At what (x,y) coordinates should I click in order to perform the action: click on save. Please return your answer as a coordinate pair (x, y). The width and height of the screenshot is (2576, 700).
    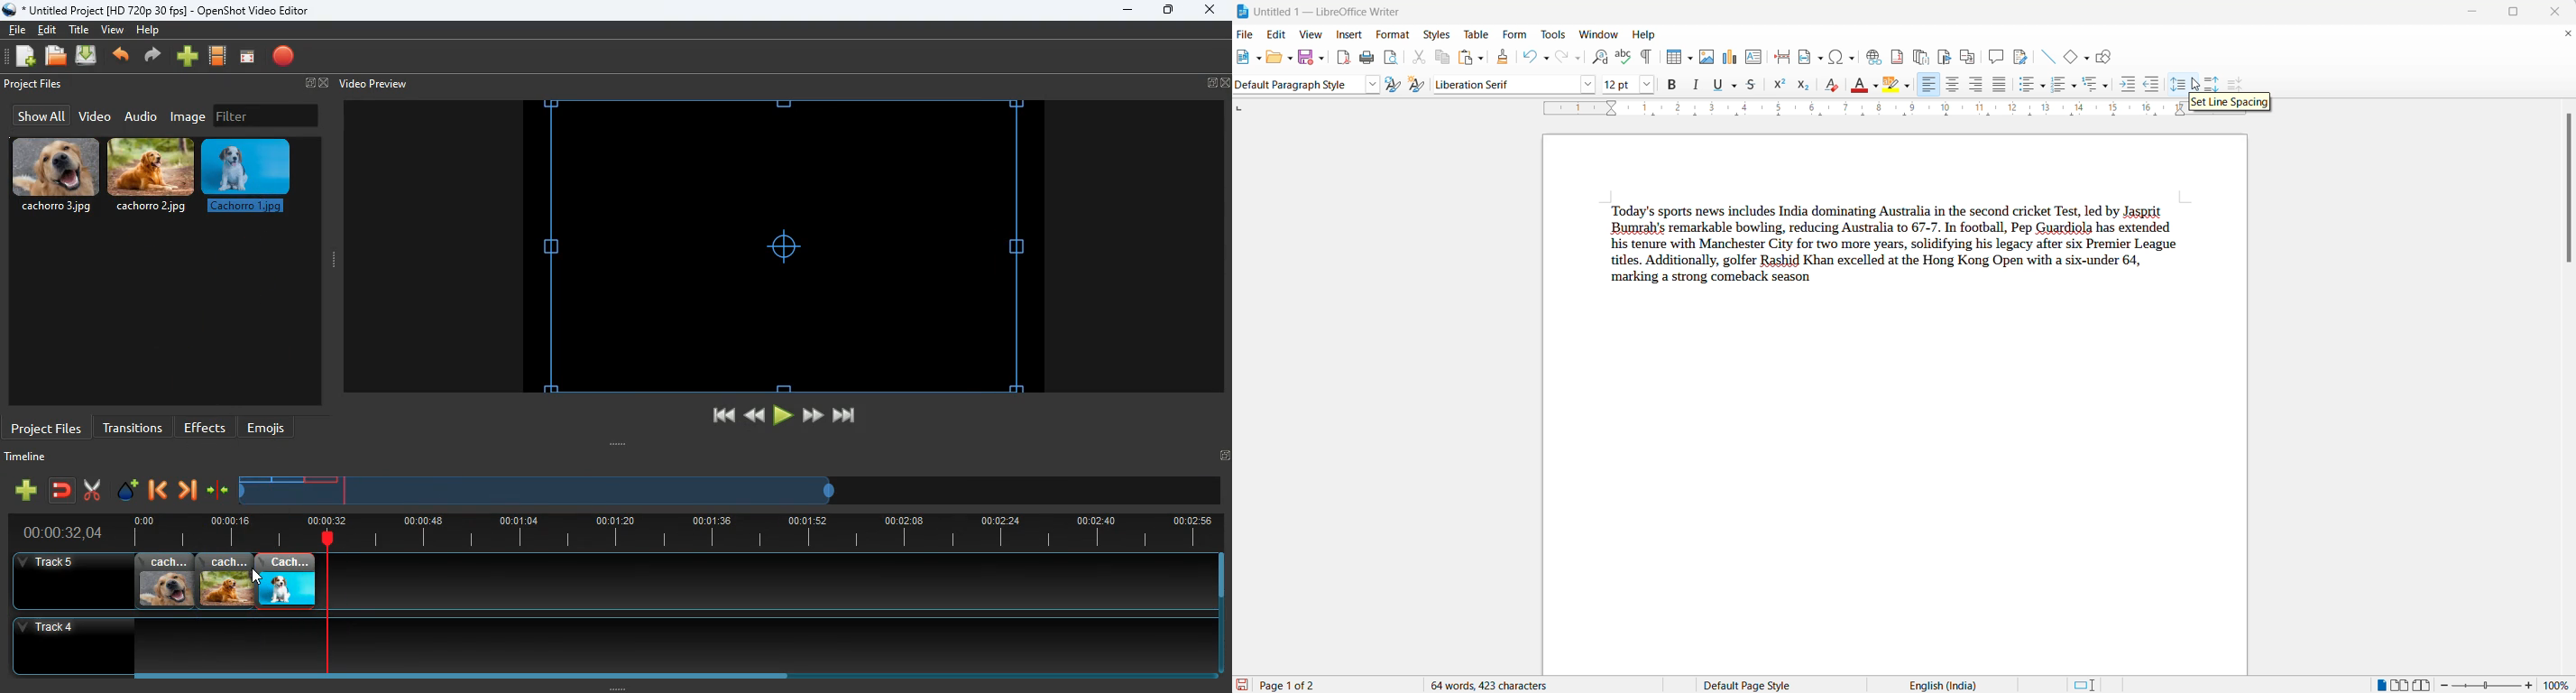
    Looking at the image, I should click on (1303, 58).